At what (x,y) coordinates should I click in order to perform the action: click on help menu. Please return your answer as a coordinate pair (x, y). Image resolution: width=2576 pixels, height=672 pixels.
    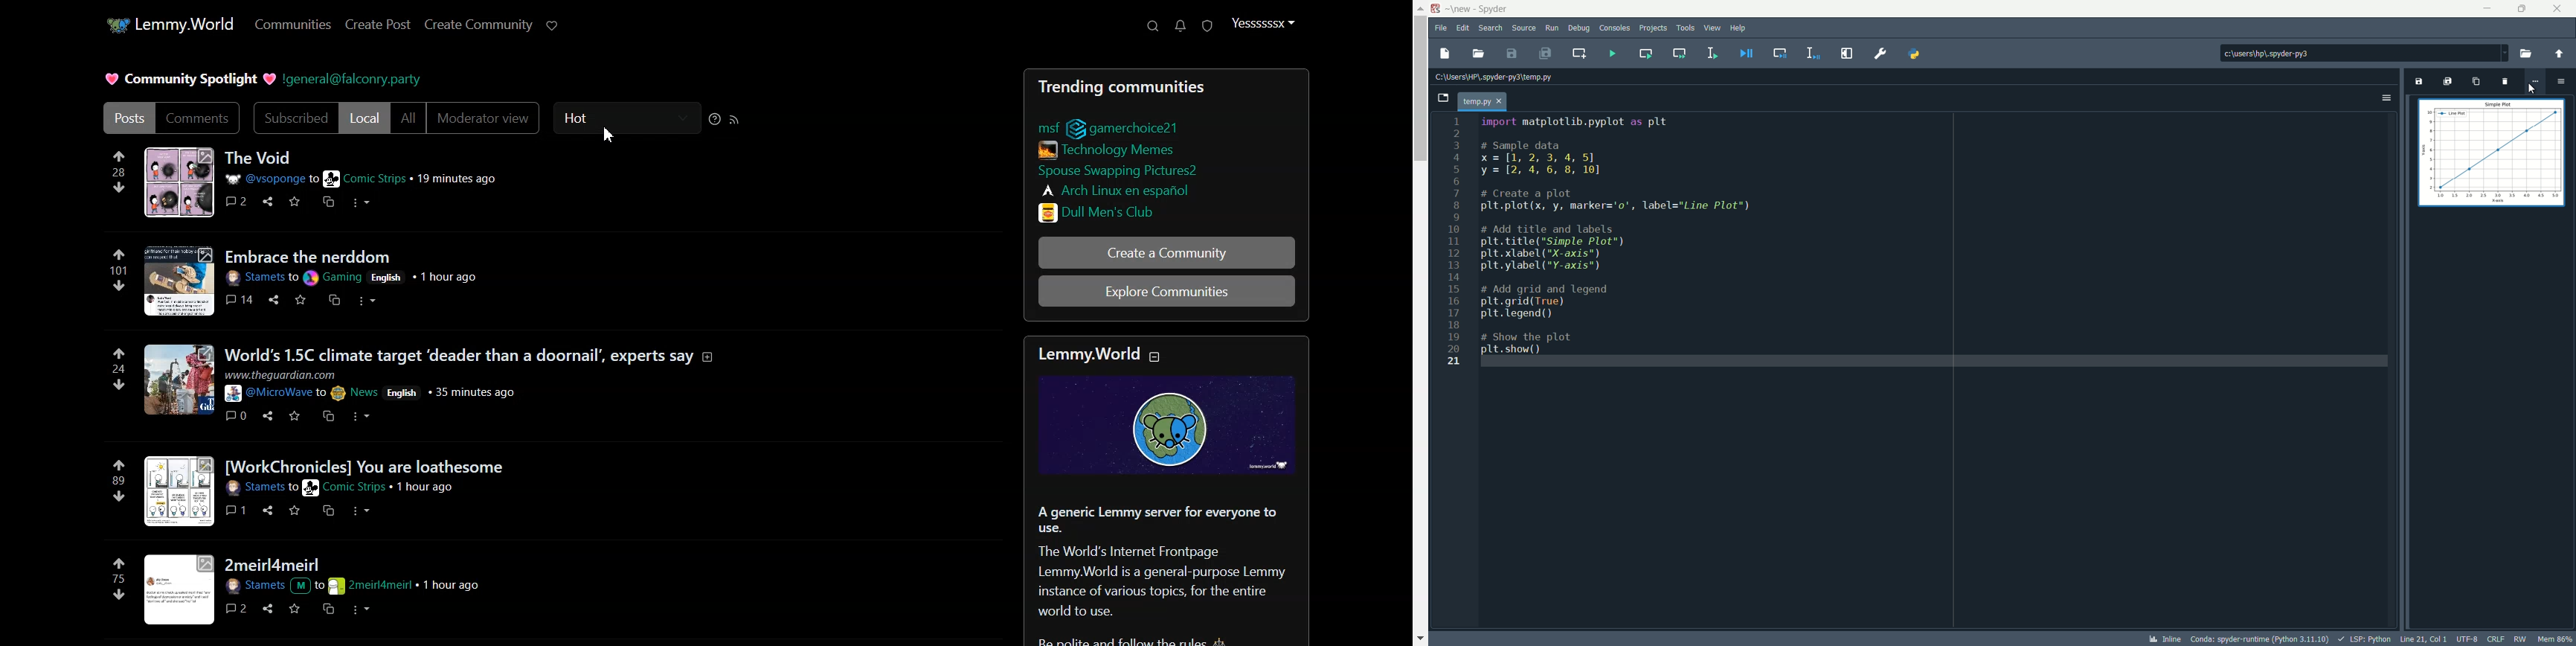
    Looking at the image, I should click on (1740, 28).